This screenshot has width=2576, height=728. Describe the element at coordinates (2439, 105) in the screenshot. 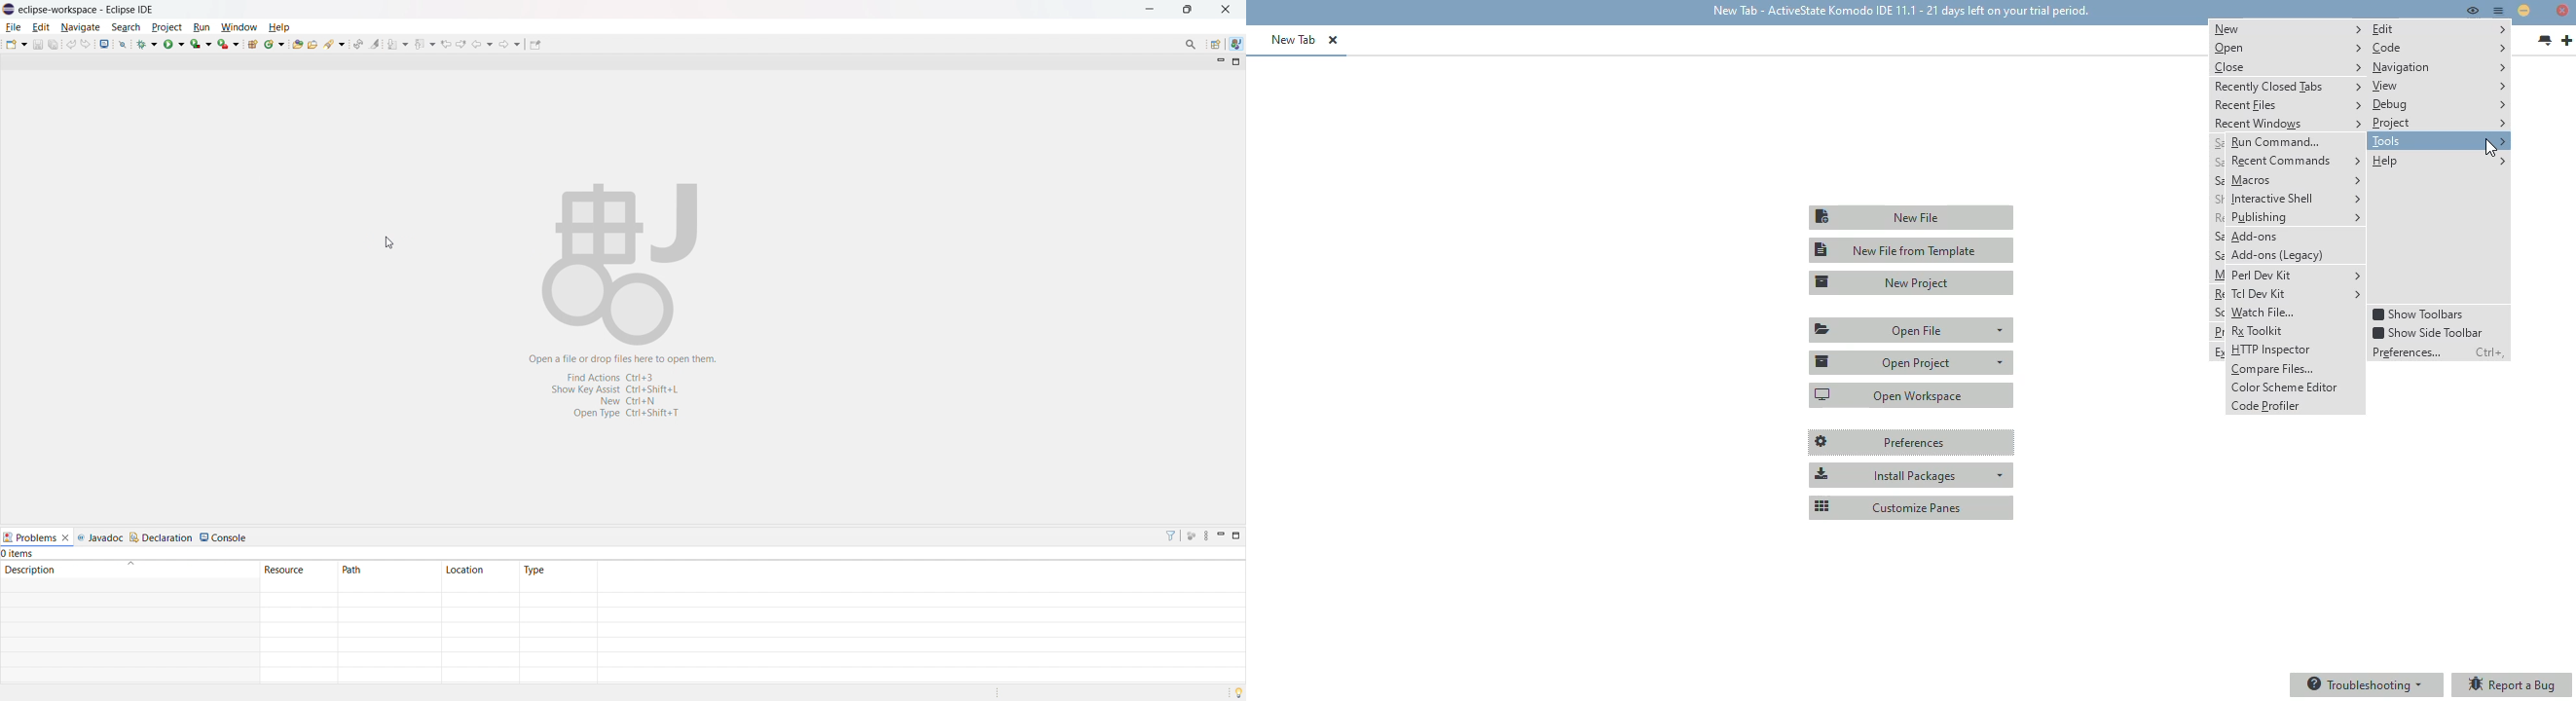

I see `debug` at that location.